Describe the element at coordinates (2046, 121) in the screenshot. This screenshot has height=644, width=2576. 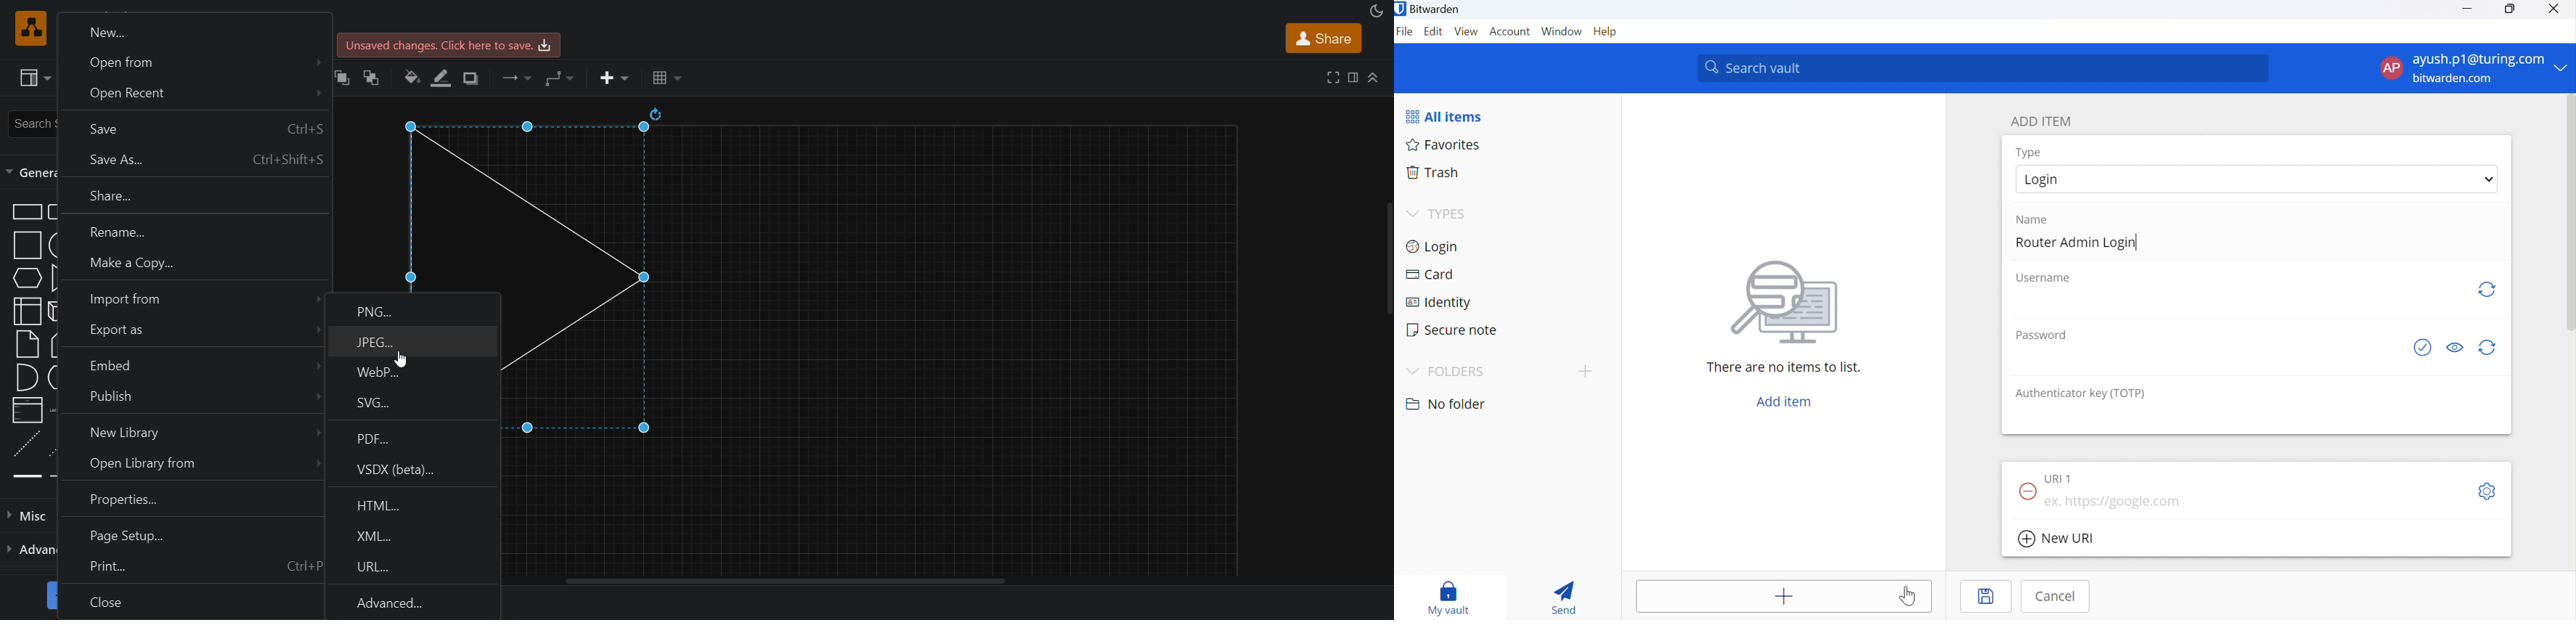
I see `ADD ITEM` at that location.